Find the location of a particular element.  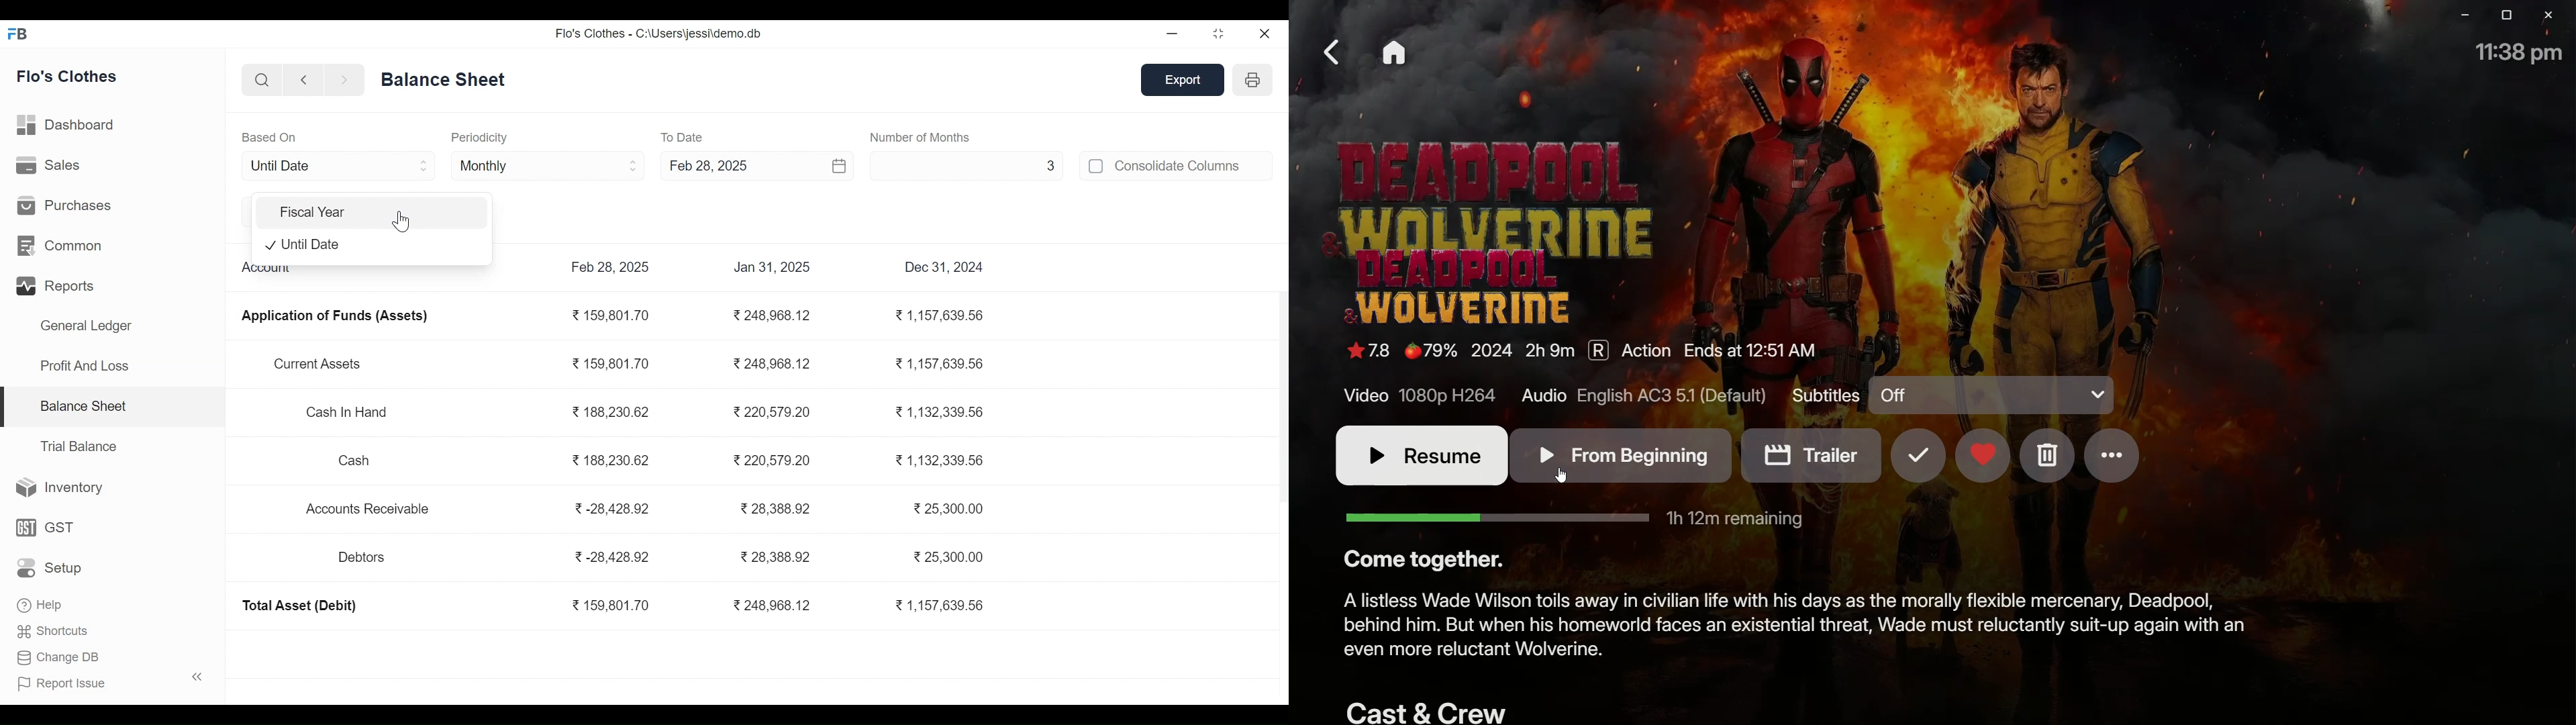

gst is located at coordinates (46, 527).